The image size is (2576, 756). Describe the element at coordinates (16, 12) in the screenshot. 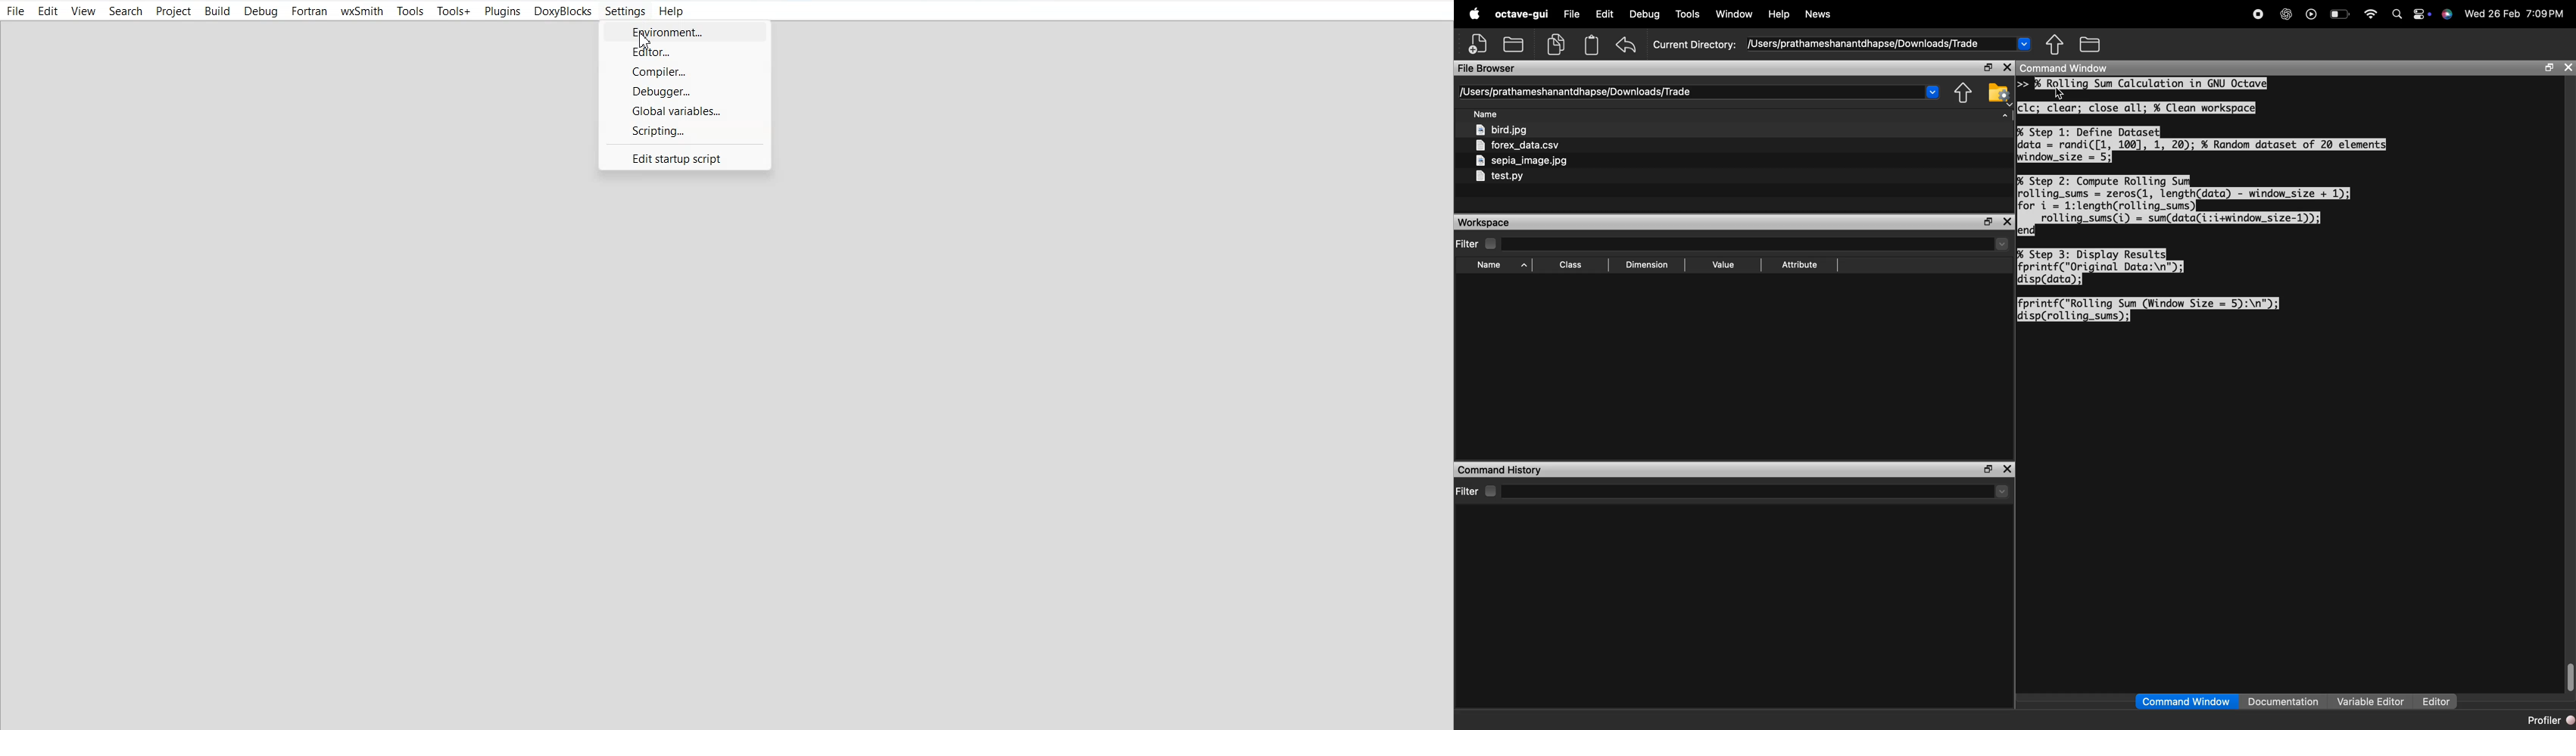

I see `File` at that location.